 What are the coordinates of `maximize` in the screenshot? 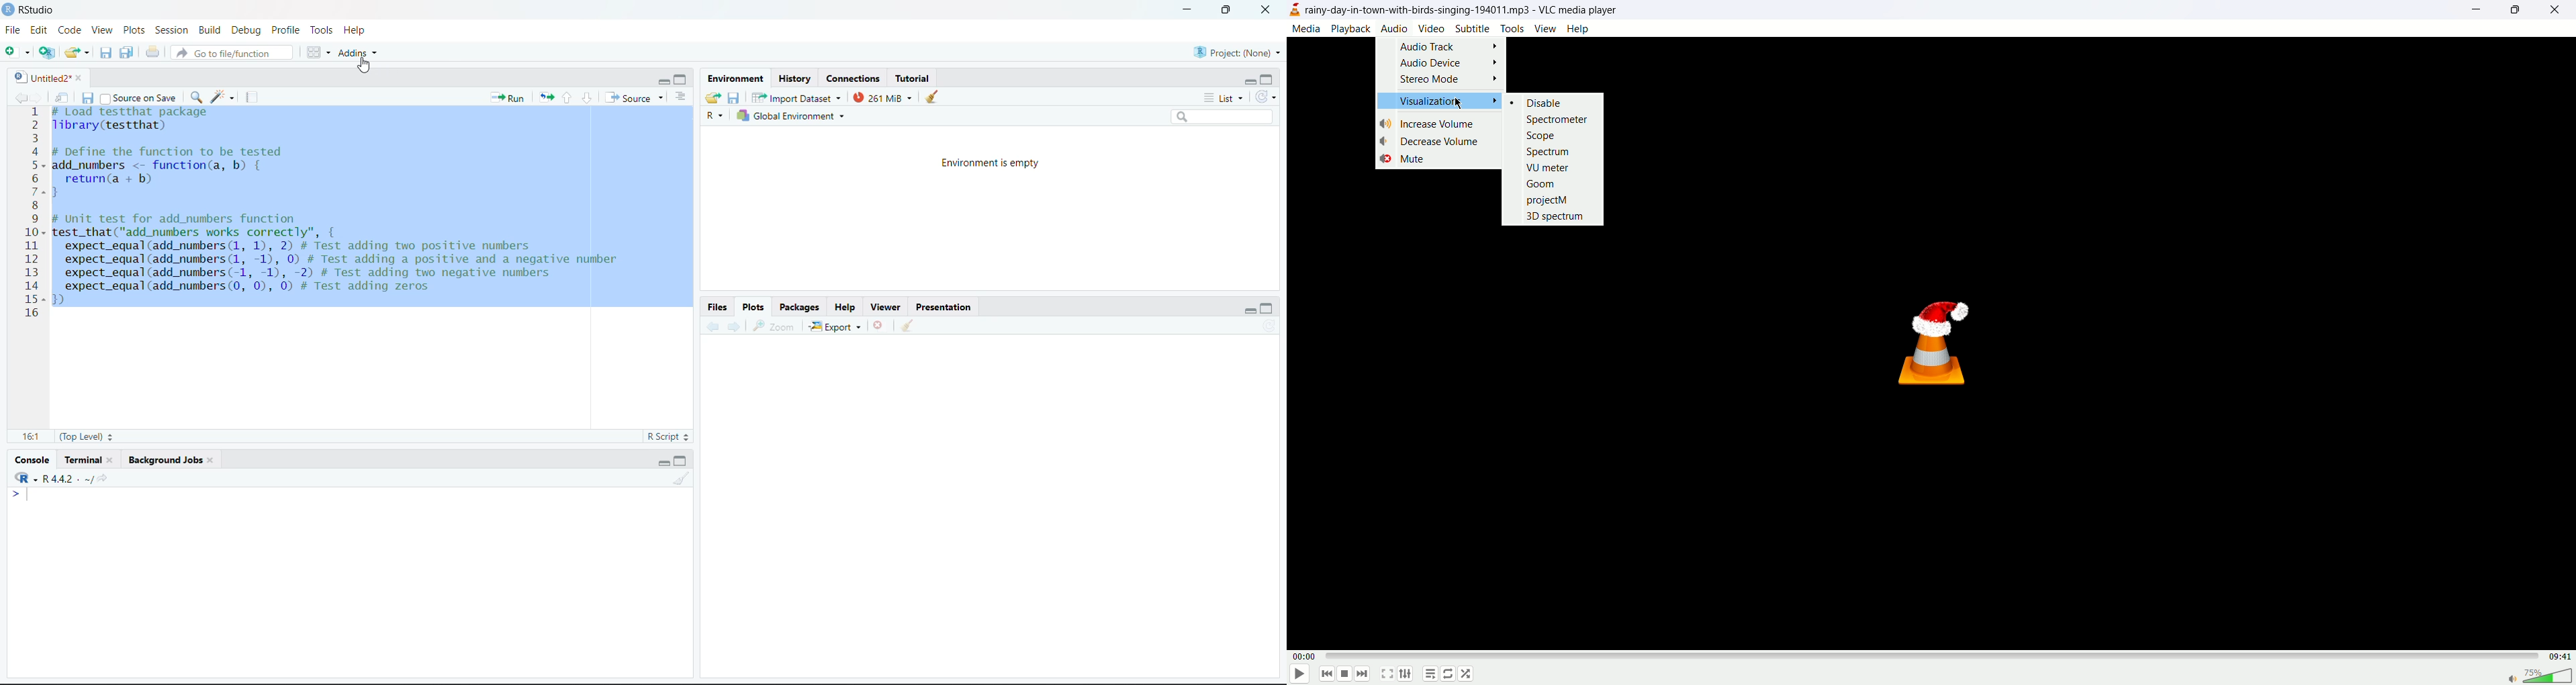 It's located at (681, 79).